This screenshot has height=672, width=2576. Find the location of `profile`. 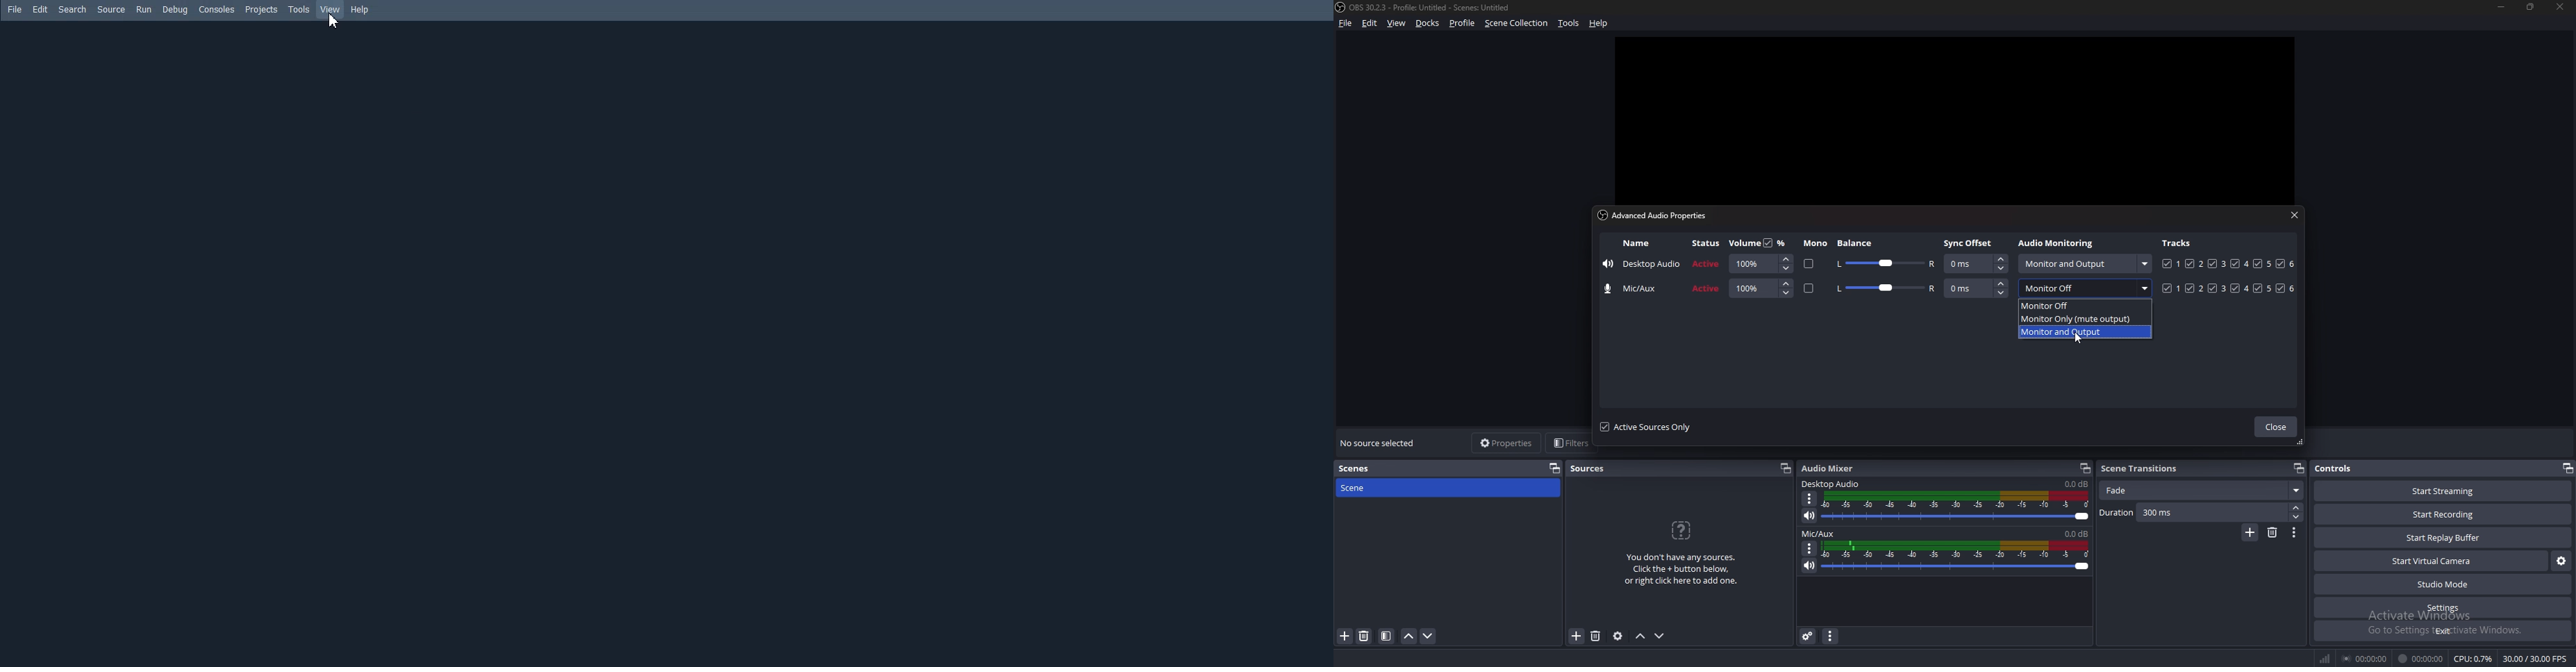

profile is located at coordinates (1462, 23).